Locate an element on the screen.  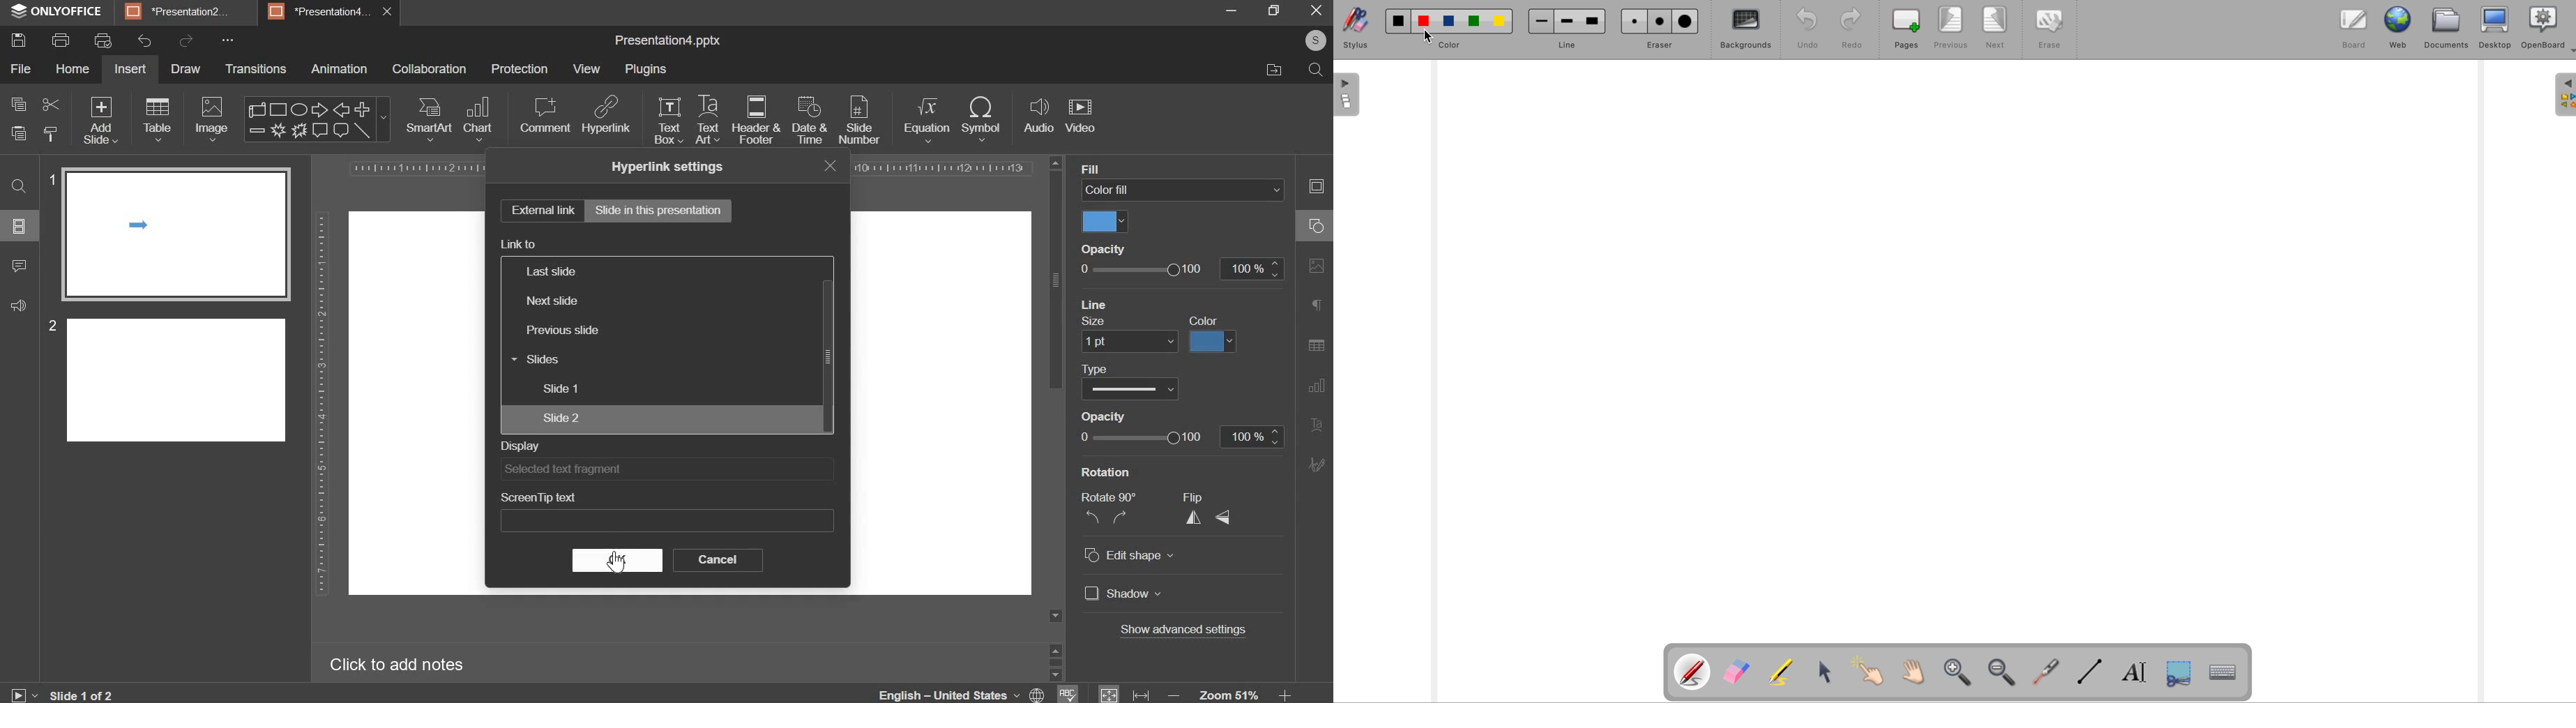
 is located at coordinates (671, 520).